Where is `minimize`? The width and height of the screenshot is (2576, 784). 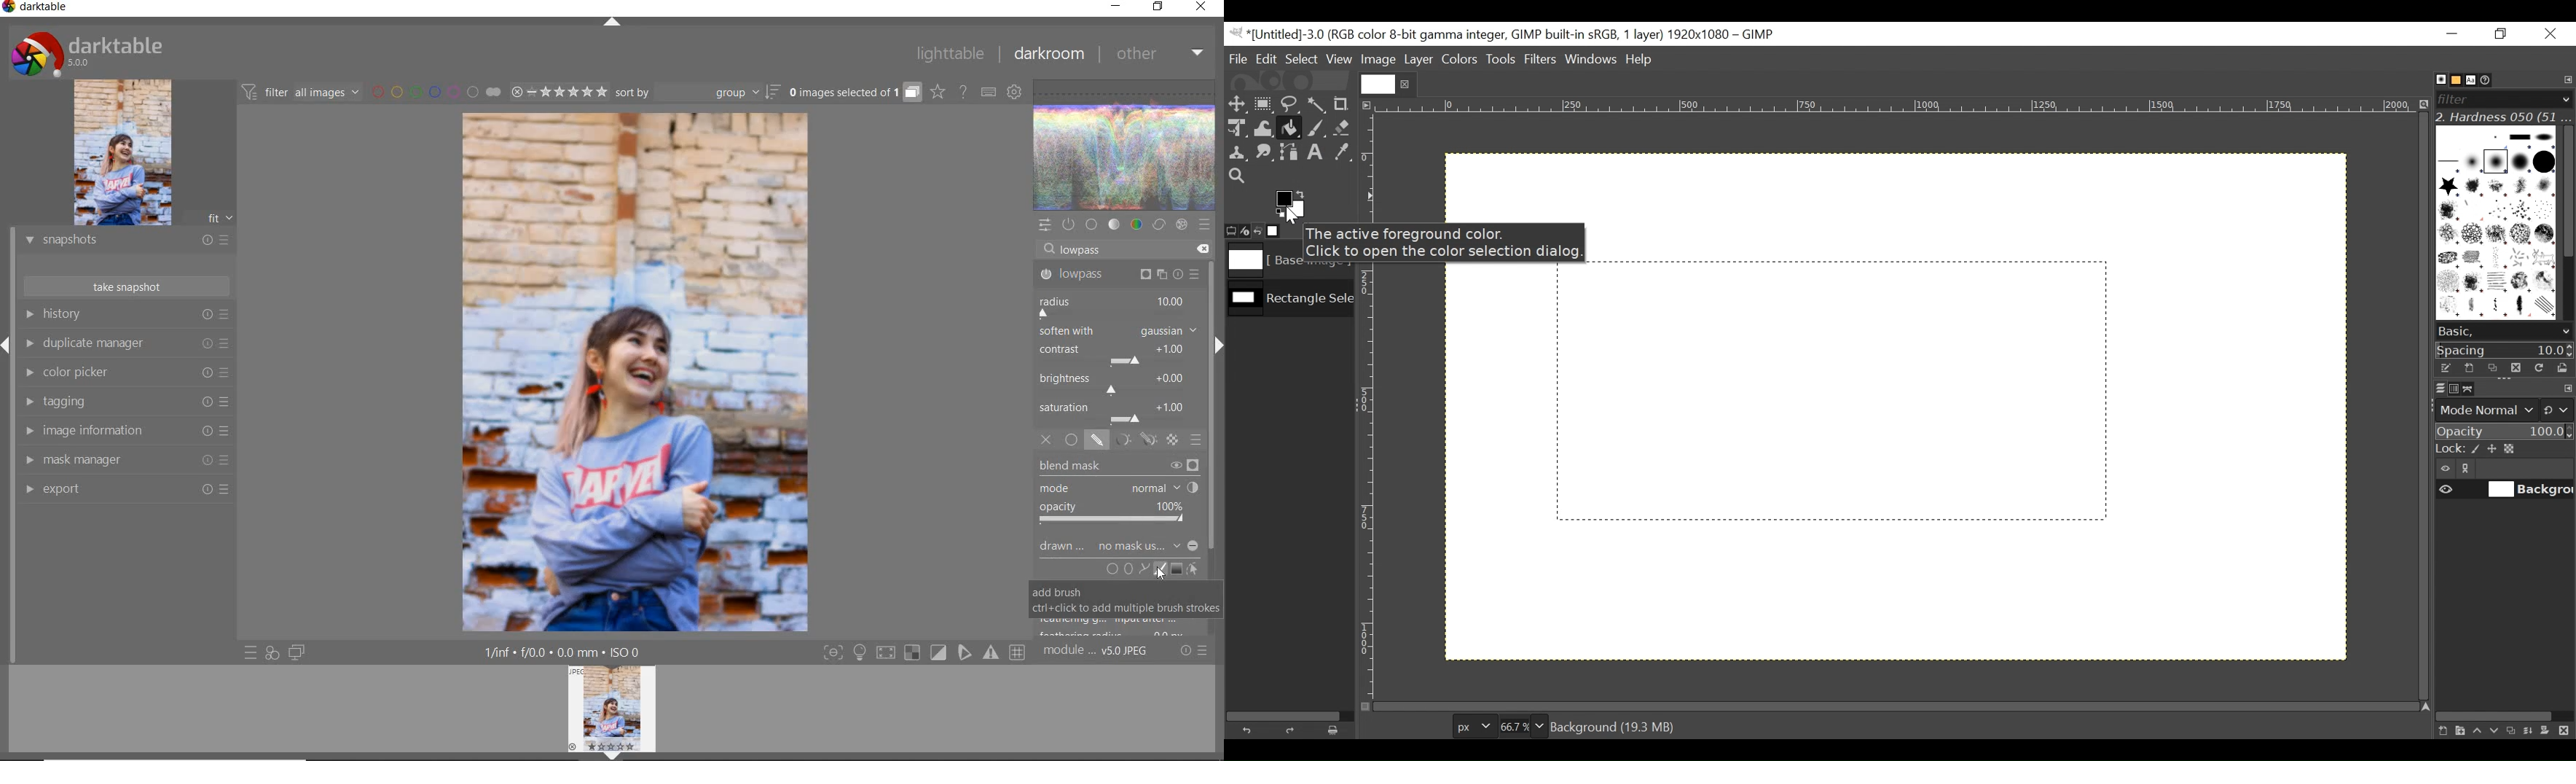
minimize is located at coordinates (1117, 7).